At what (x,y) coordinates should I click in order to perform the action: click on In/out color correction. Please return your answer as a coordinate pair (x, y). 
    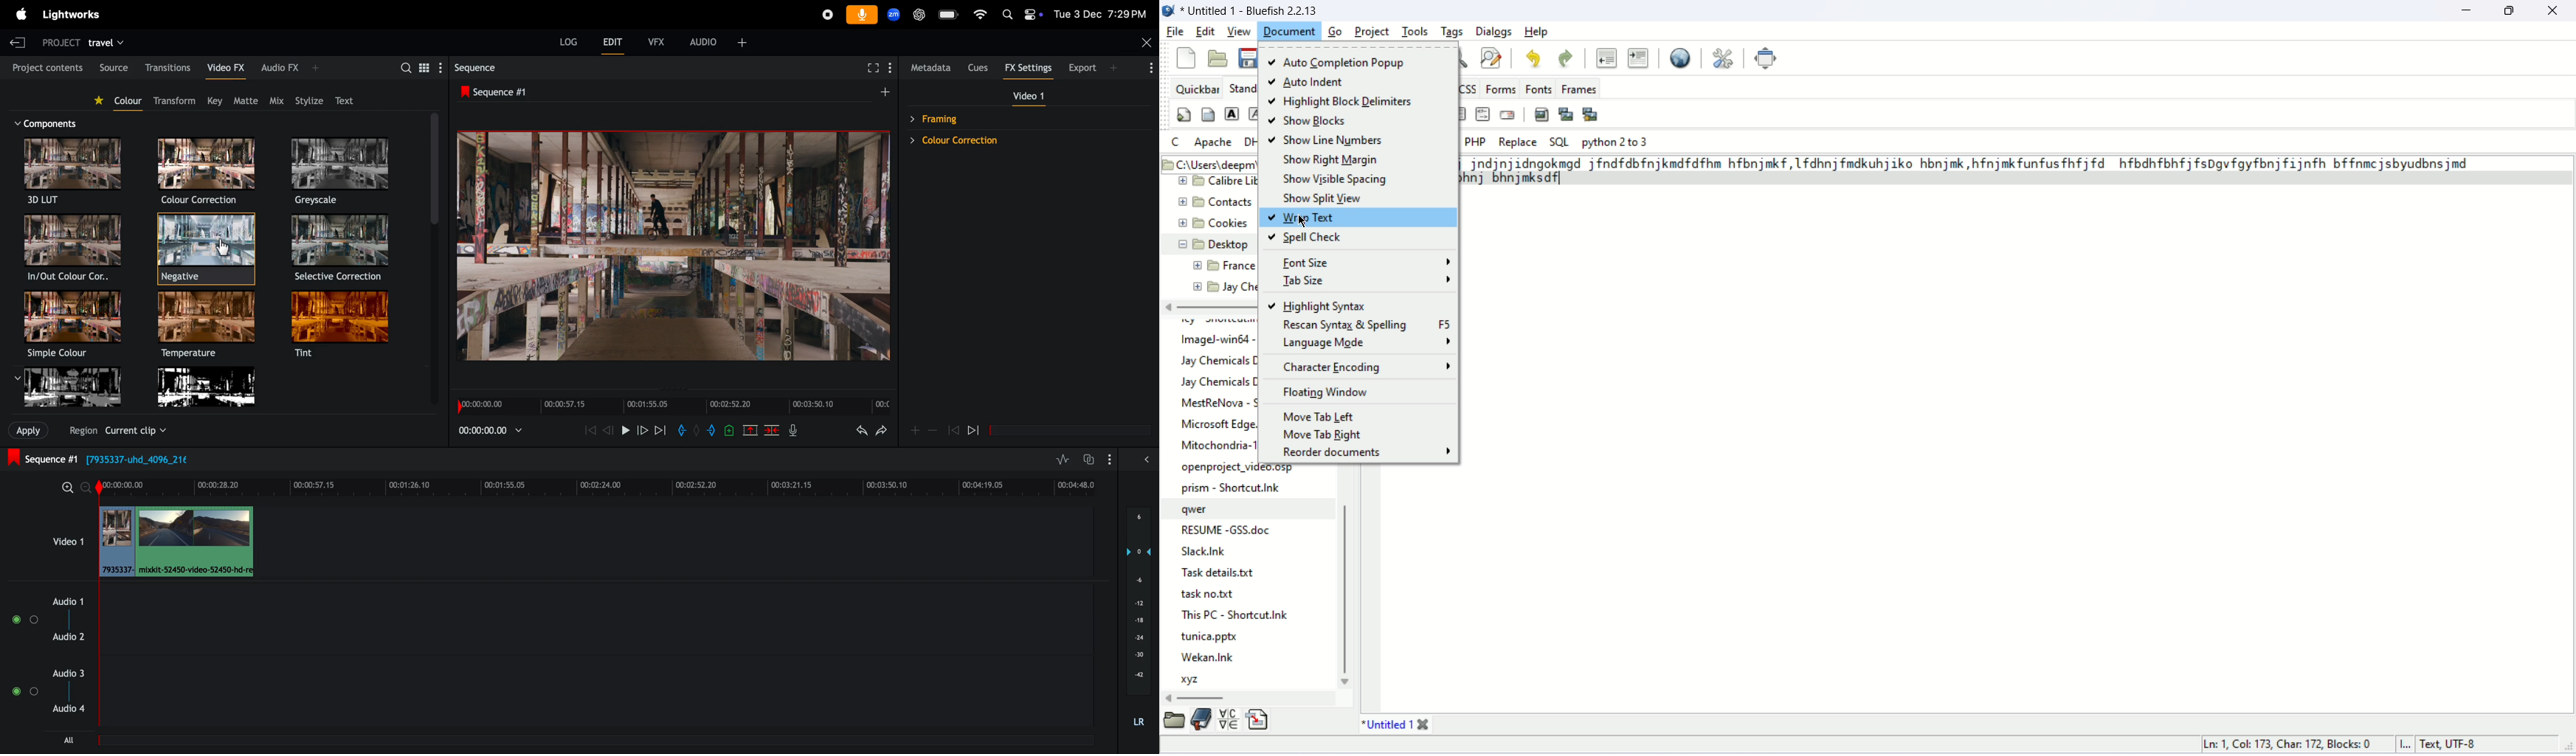
    Looking at the image, I should click on (71, 249).